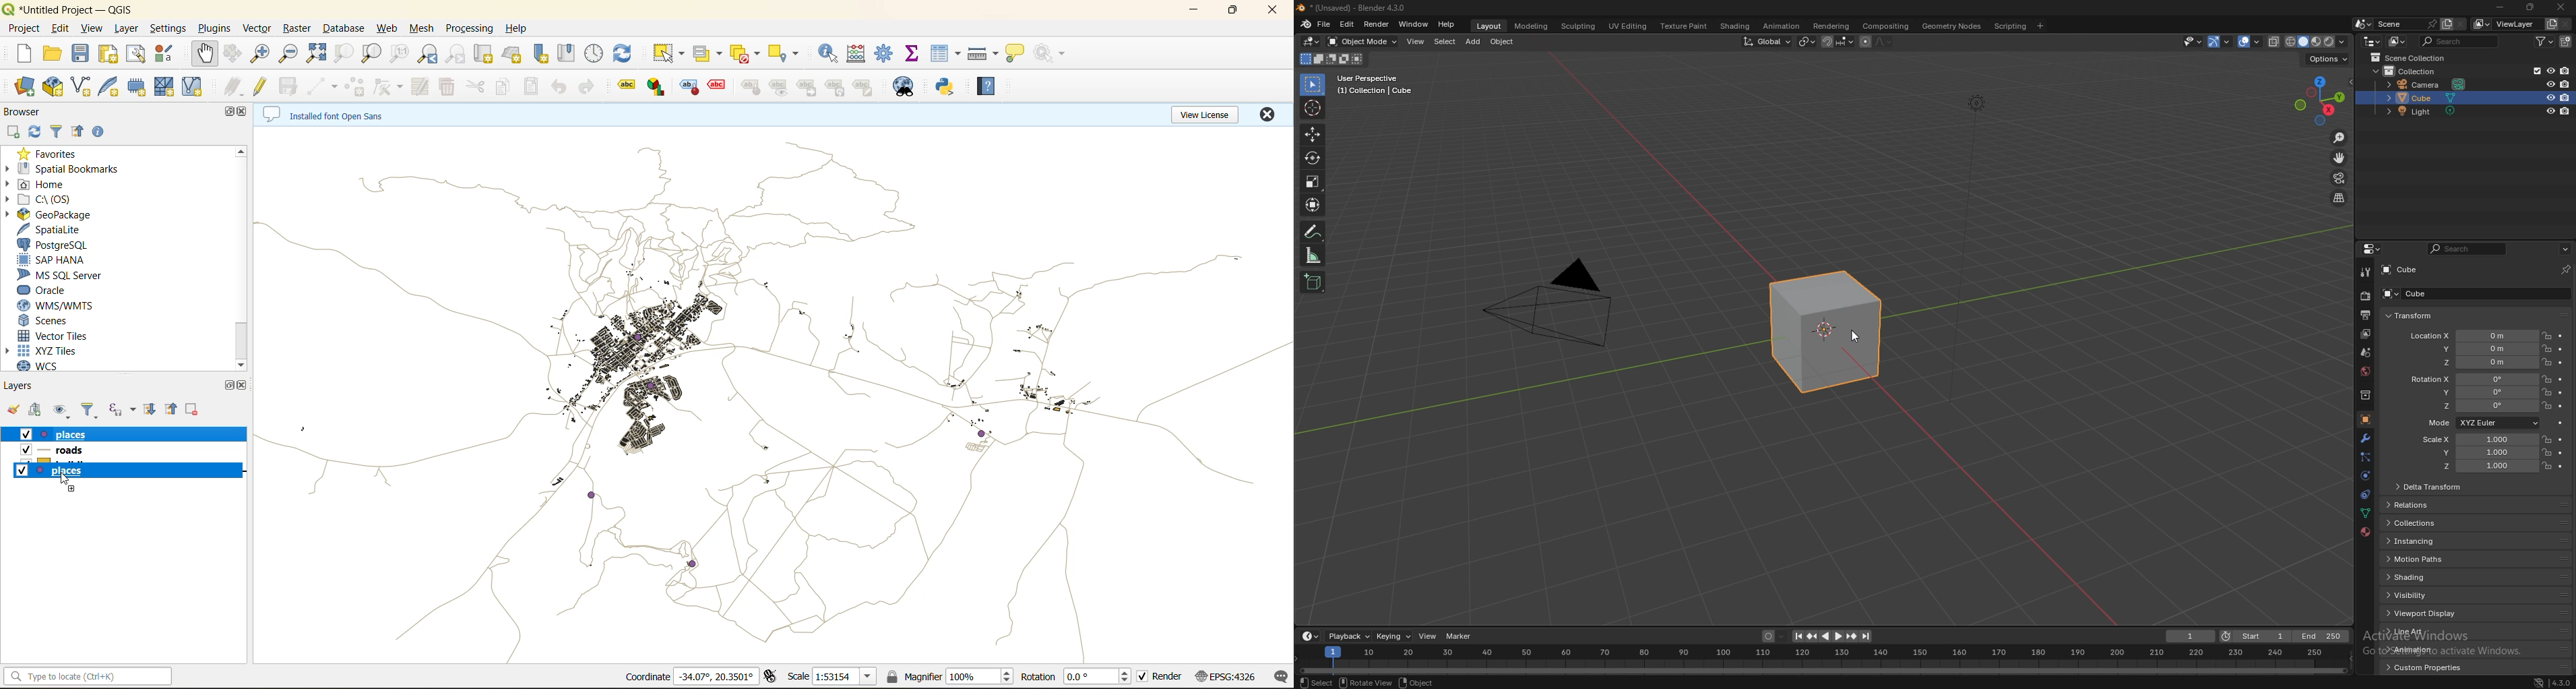 Image resolution: width=2576 pixels, height=700 pixels. Describe the element at coordinates (1017, 56) in the screenshot. I see `show tips` at that location.